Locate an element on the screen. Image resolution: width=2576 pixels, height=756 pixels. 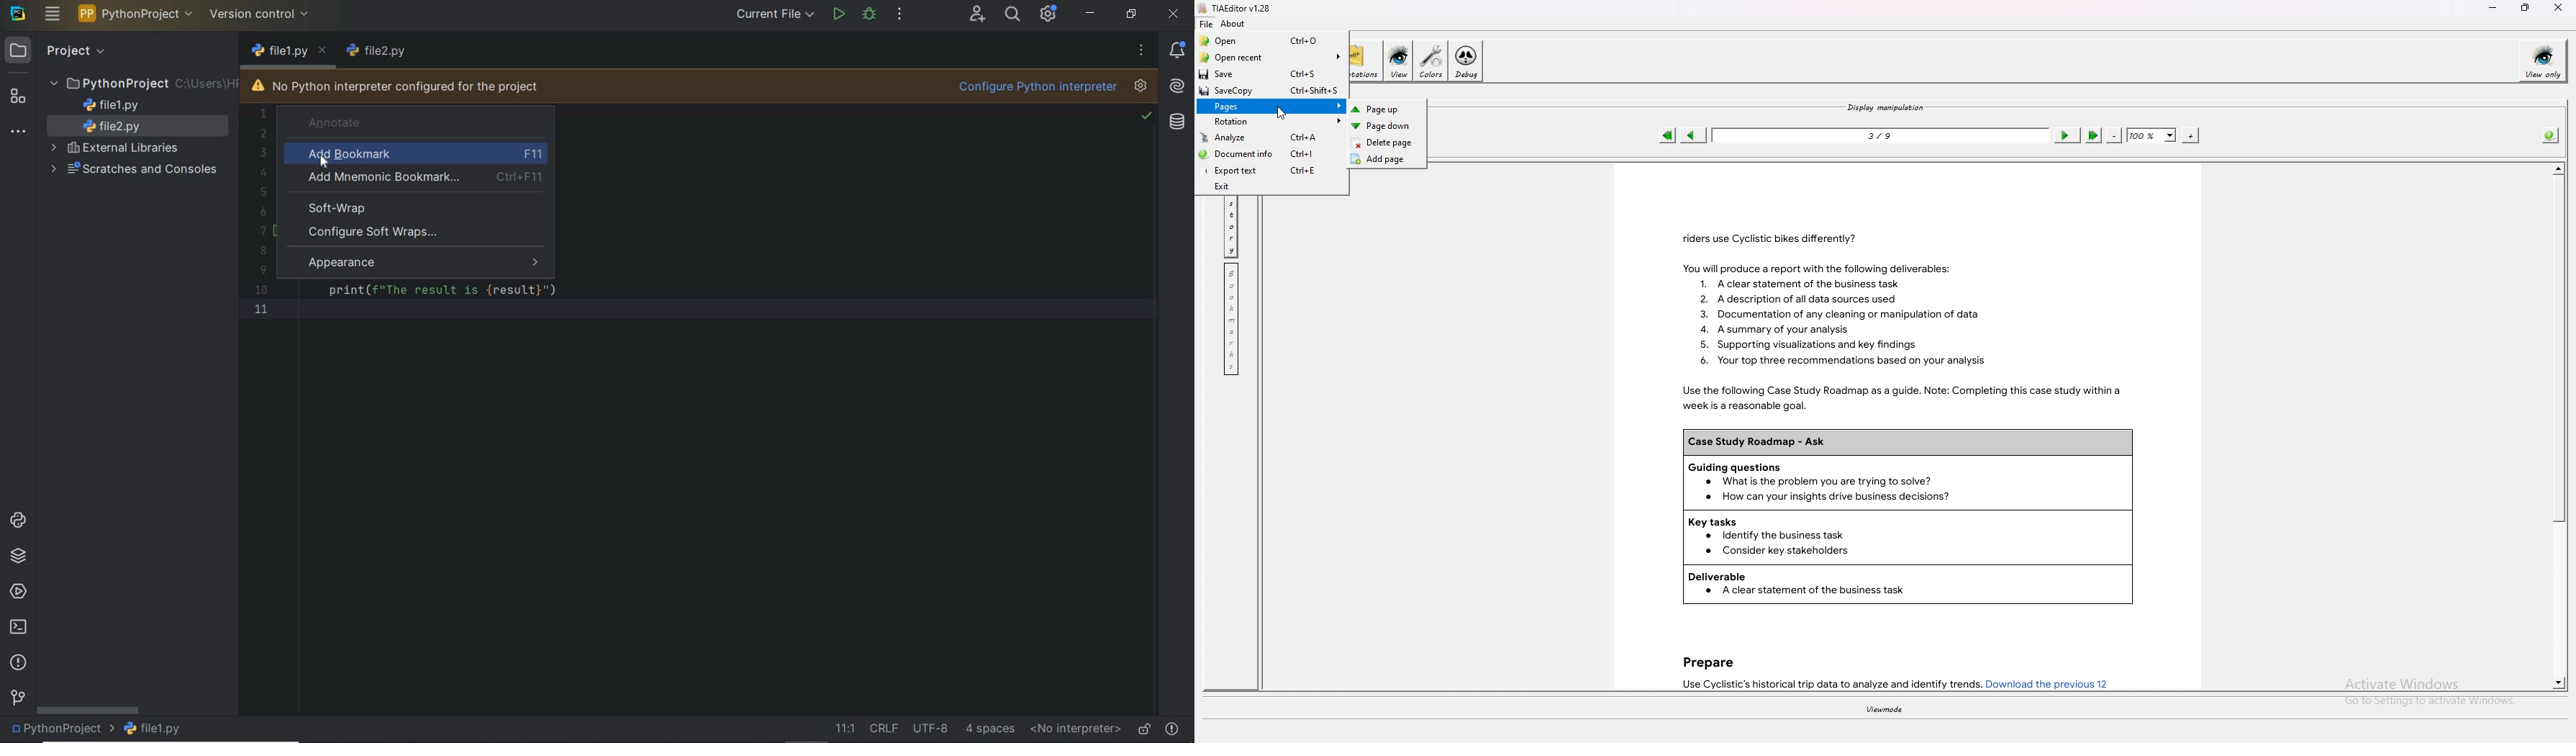
current file is located at coordinates (775, 14).